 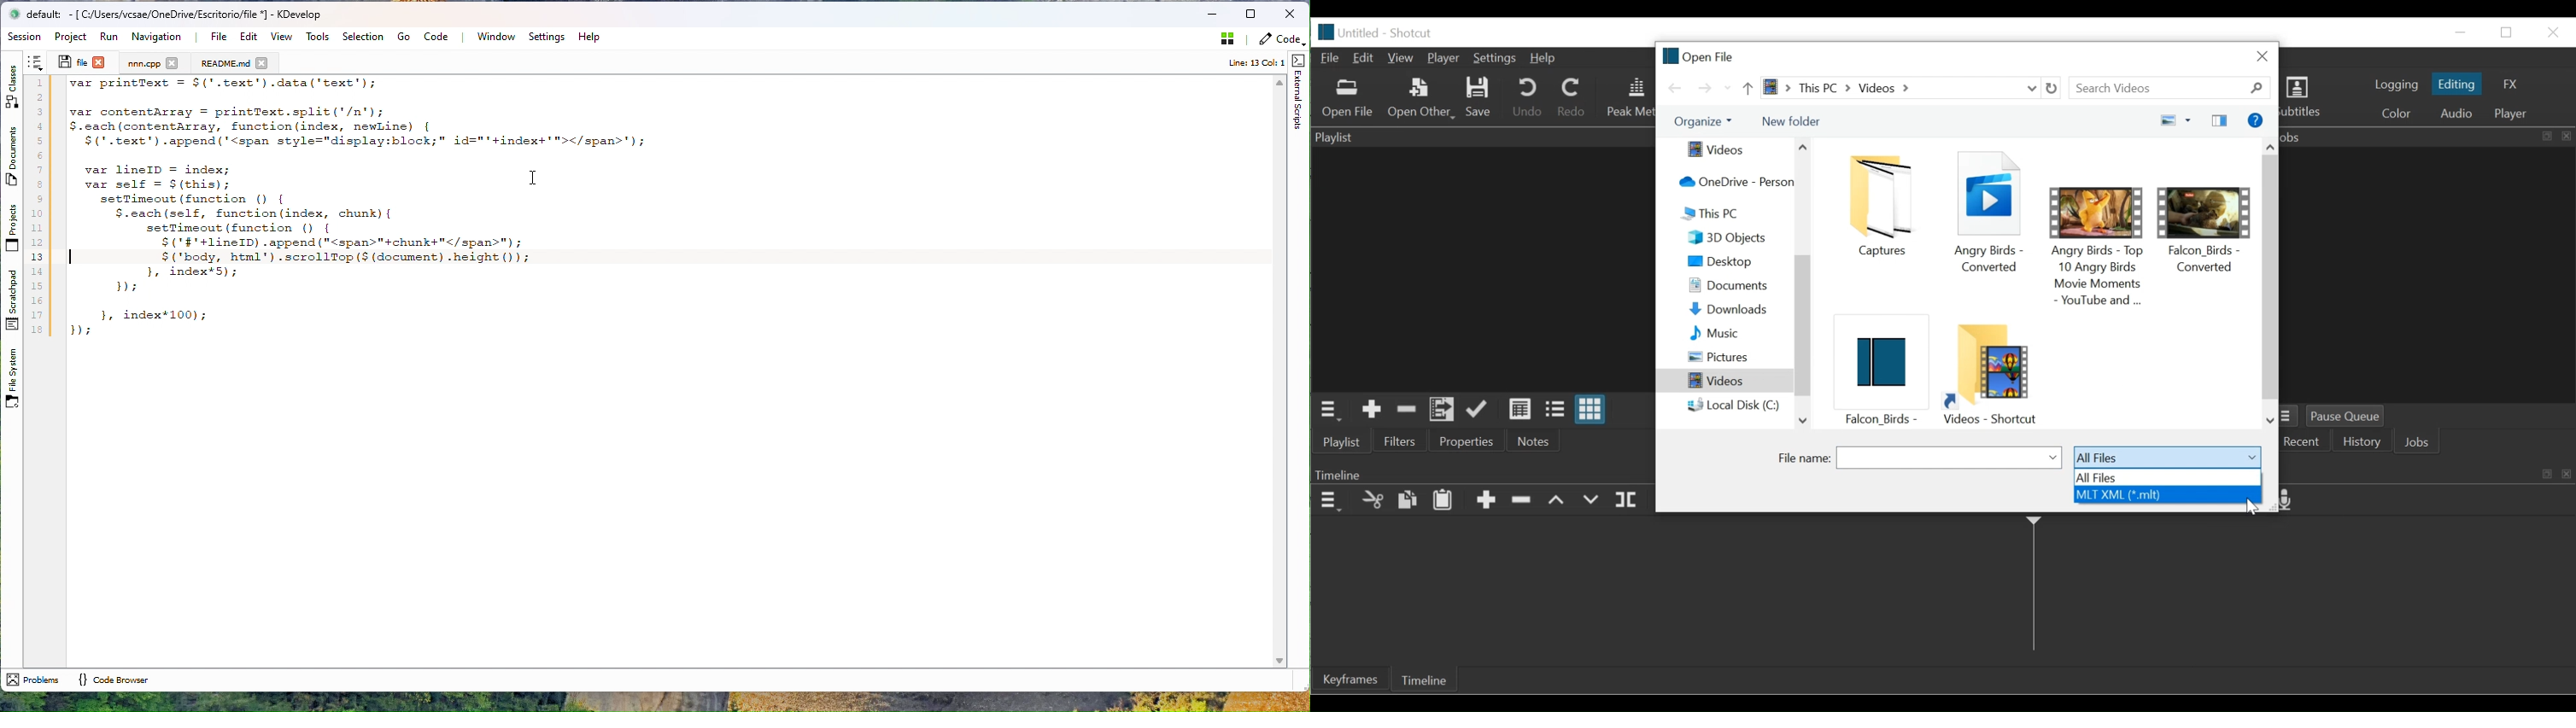 I want to click on Settings, so click(x=1495, y=59).